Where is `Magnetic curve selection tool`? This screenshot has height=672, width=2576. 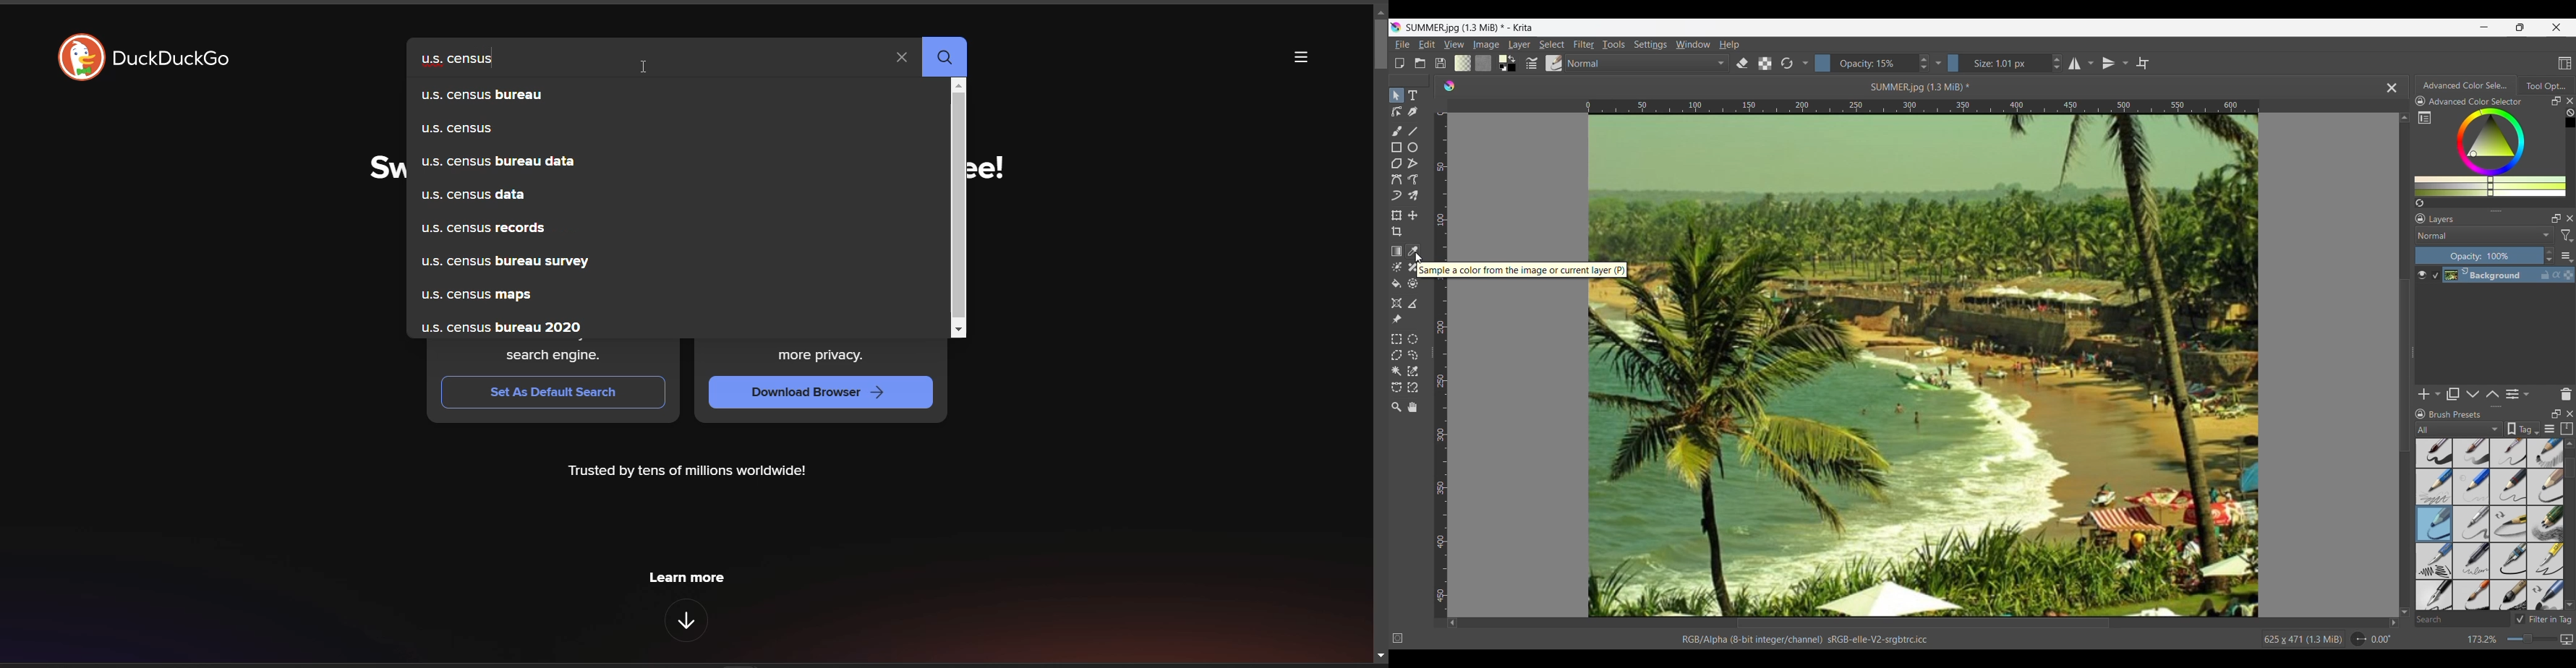 Magnetic curve selection tool is located at coordinates (1412, 388).